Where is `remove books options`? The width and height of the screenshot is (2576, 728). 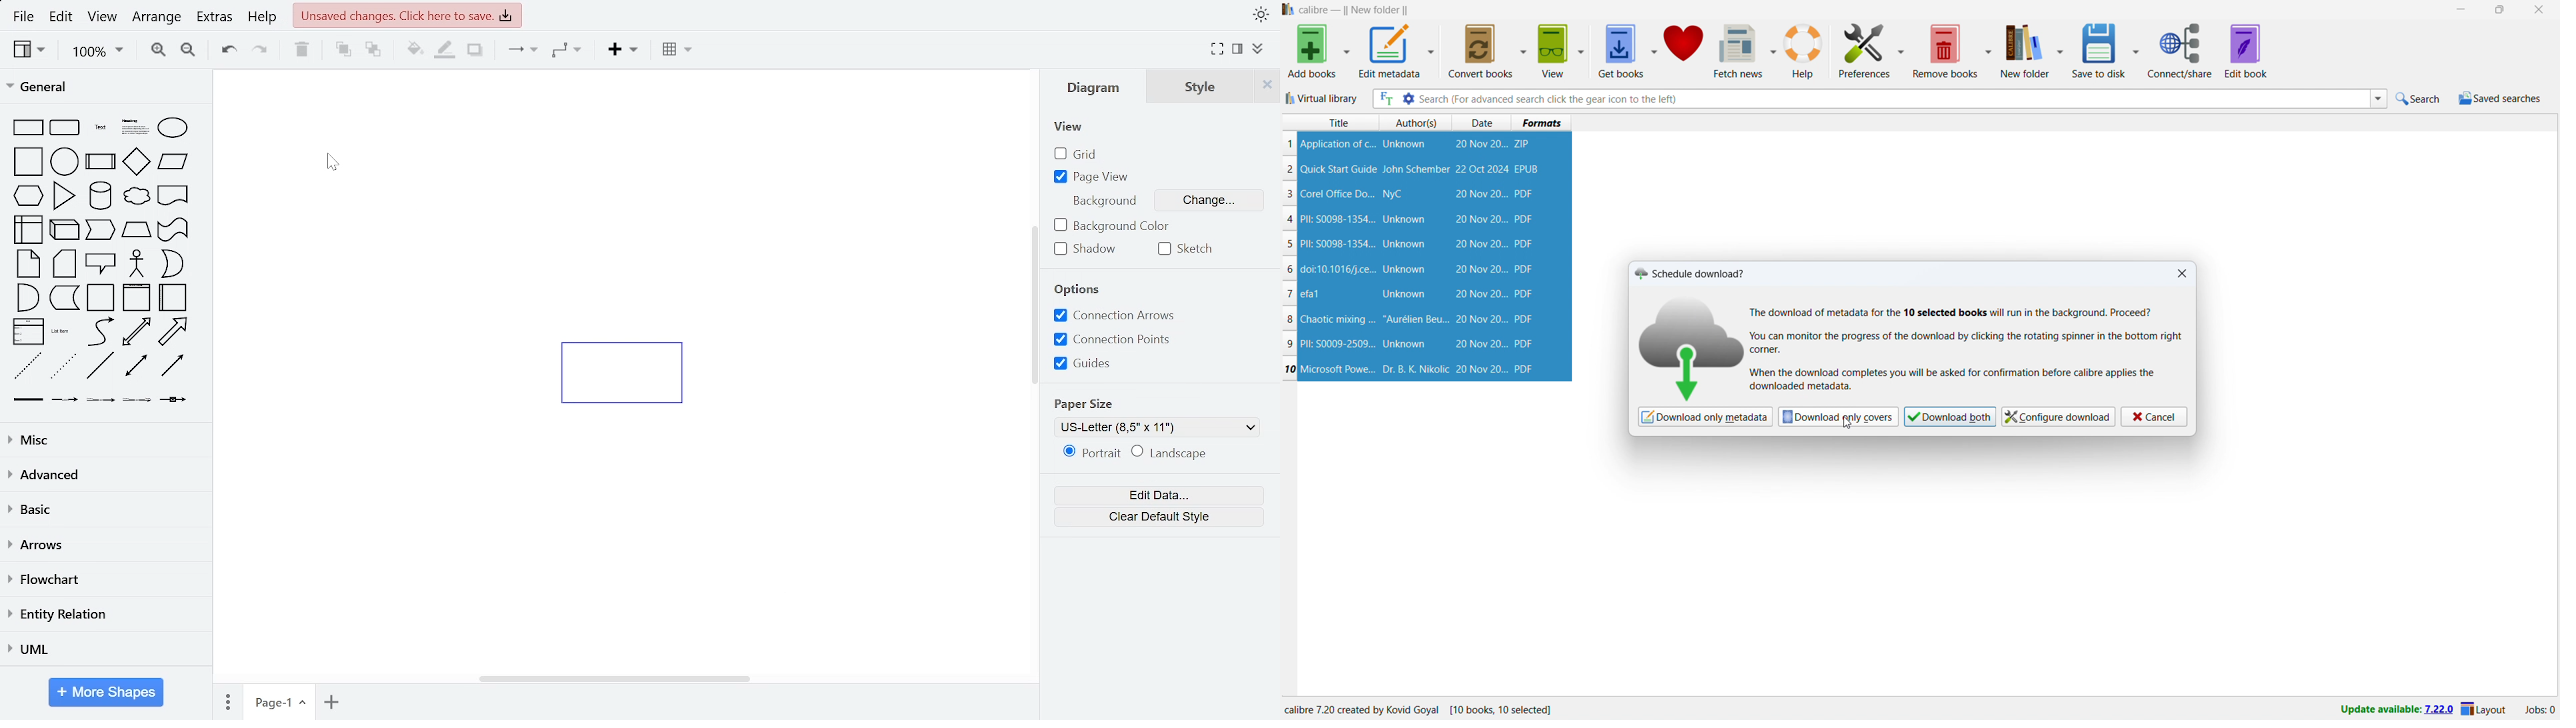 remove books options is located at coordinates (1990, 50).